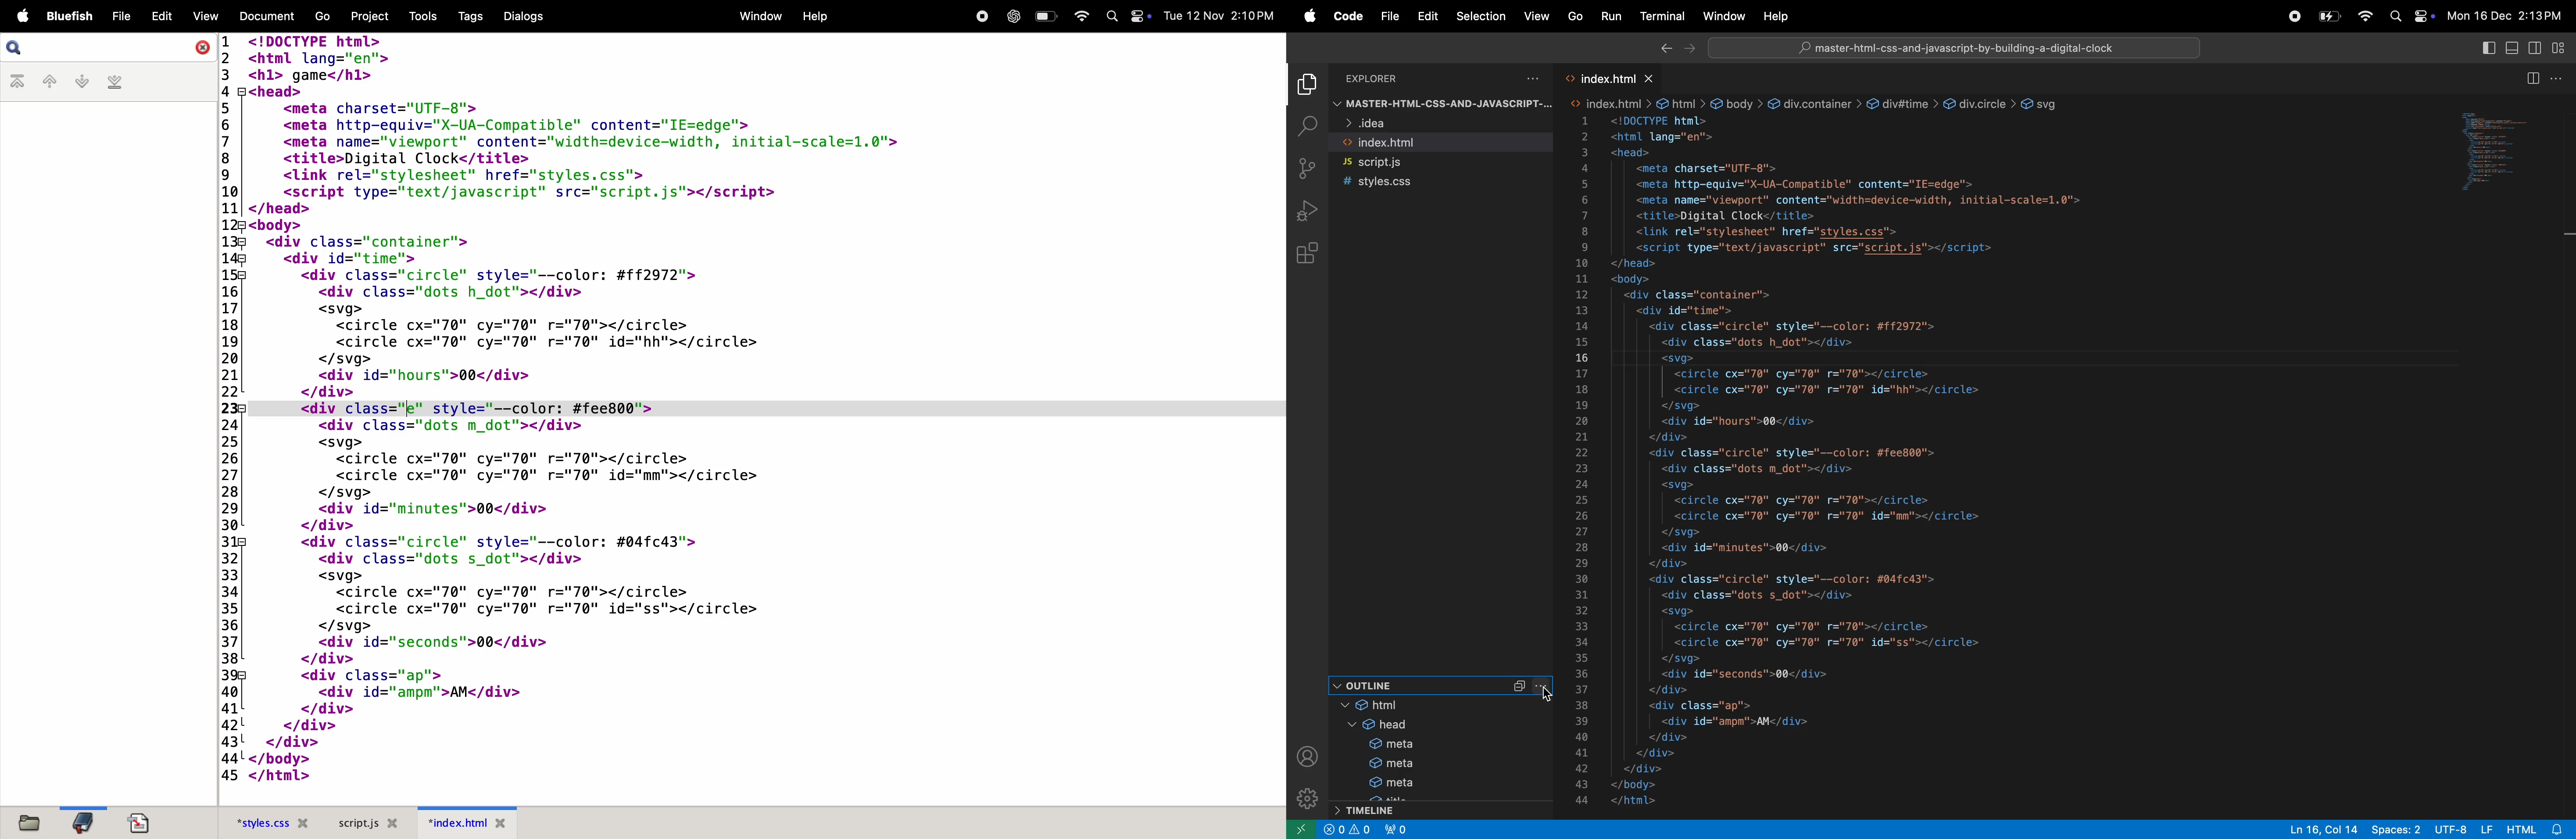 The height and width of the screenshot is (840, 2576). What do you see at coordinates (204, 15) in the screenshot?
I see `view` at bounding box center [204, 15].